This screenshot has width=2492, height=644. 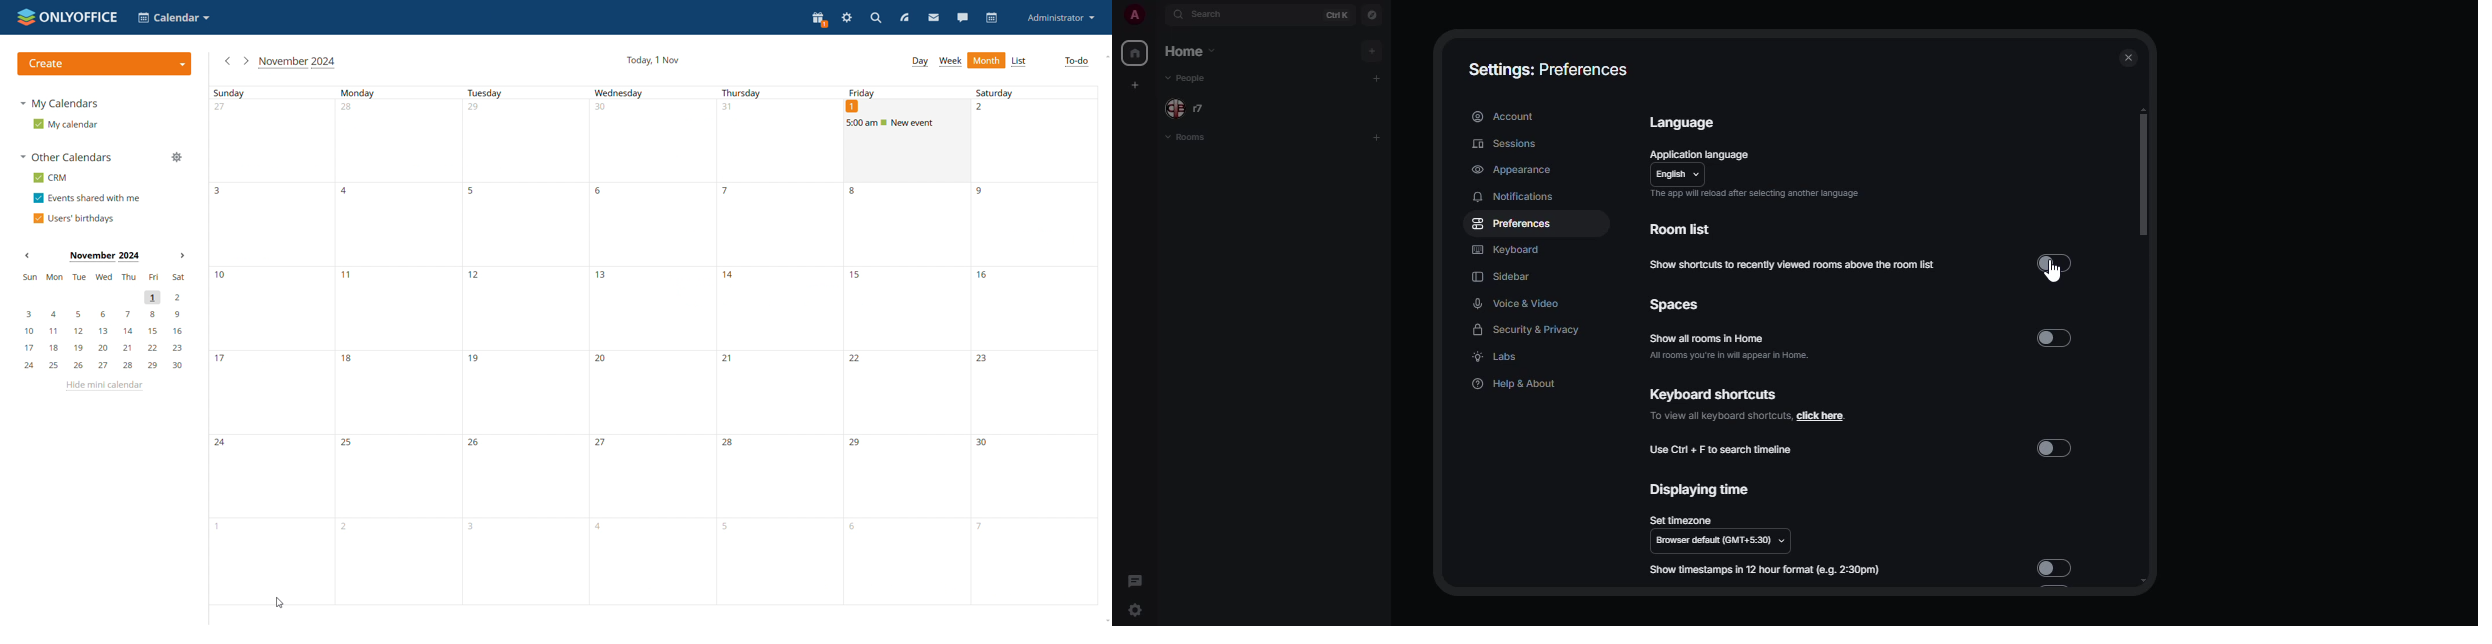 I want to click on rooms, so click(x=1194, y=137).